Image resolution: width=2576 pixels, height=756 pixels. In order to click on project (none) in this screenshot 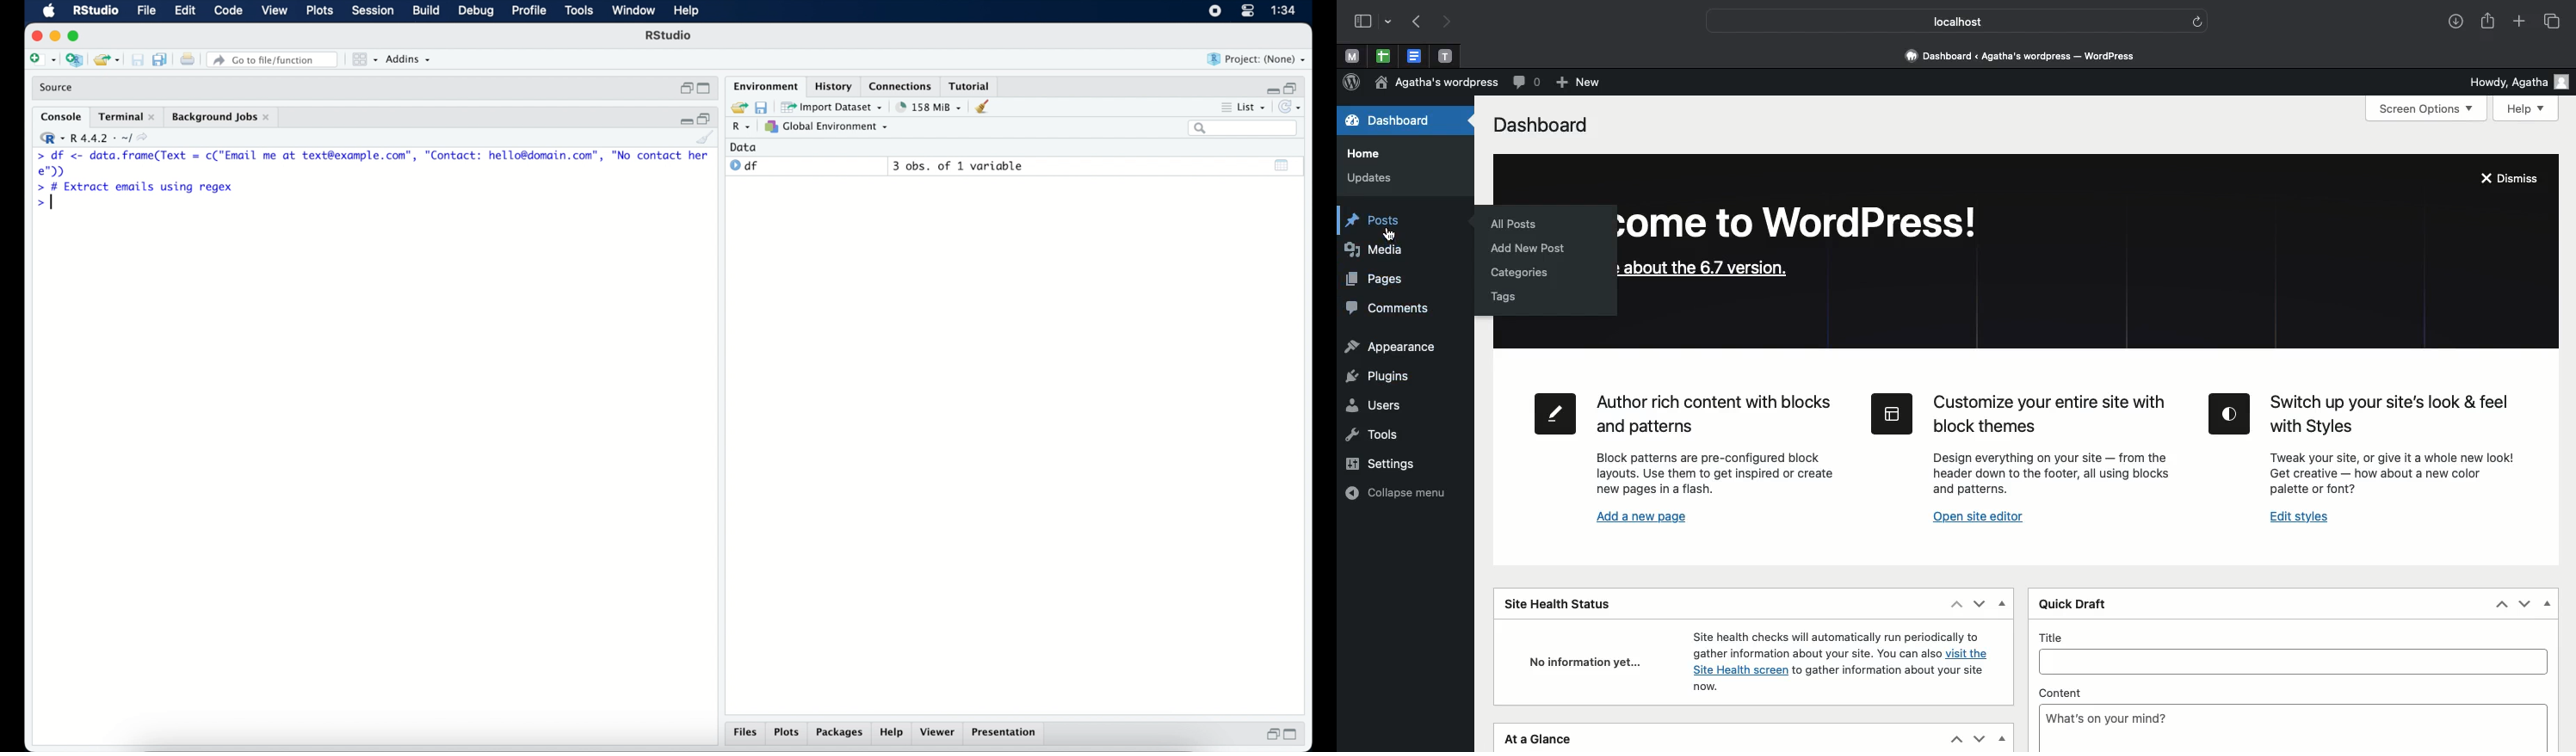, I will do `click(1258, 60)`.